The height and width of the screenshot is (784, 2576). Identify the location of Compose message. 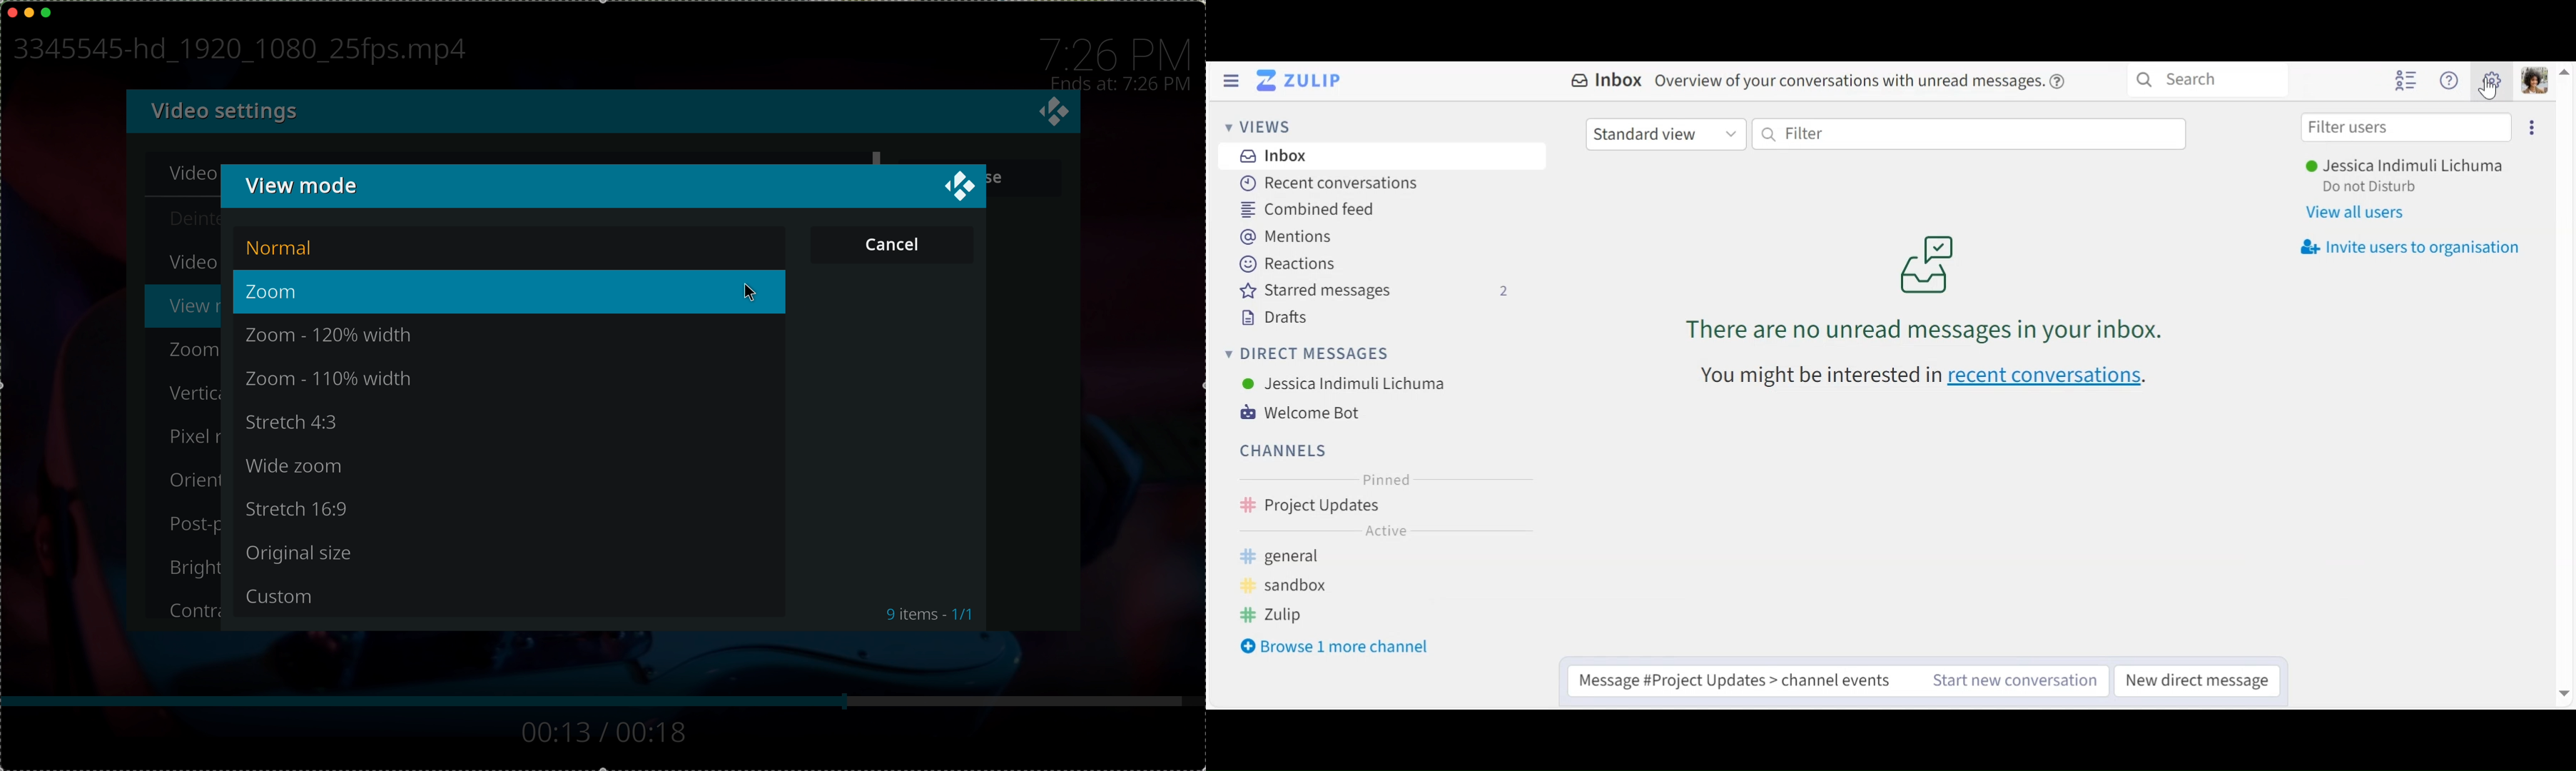
(1743, 680).